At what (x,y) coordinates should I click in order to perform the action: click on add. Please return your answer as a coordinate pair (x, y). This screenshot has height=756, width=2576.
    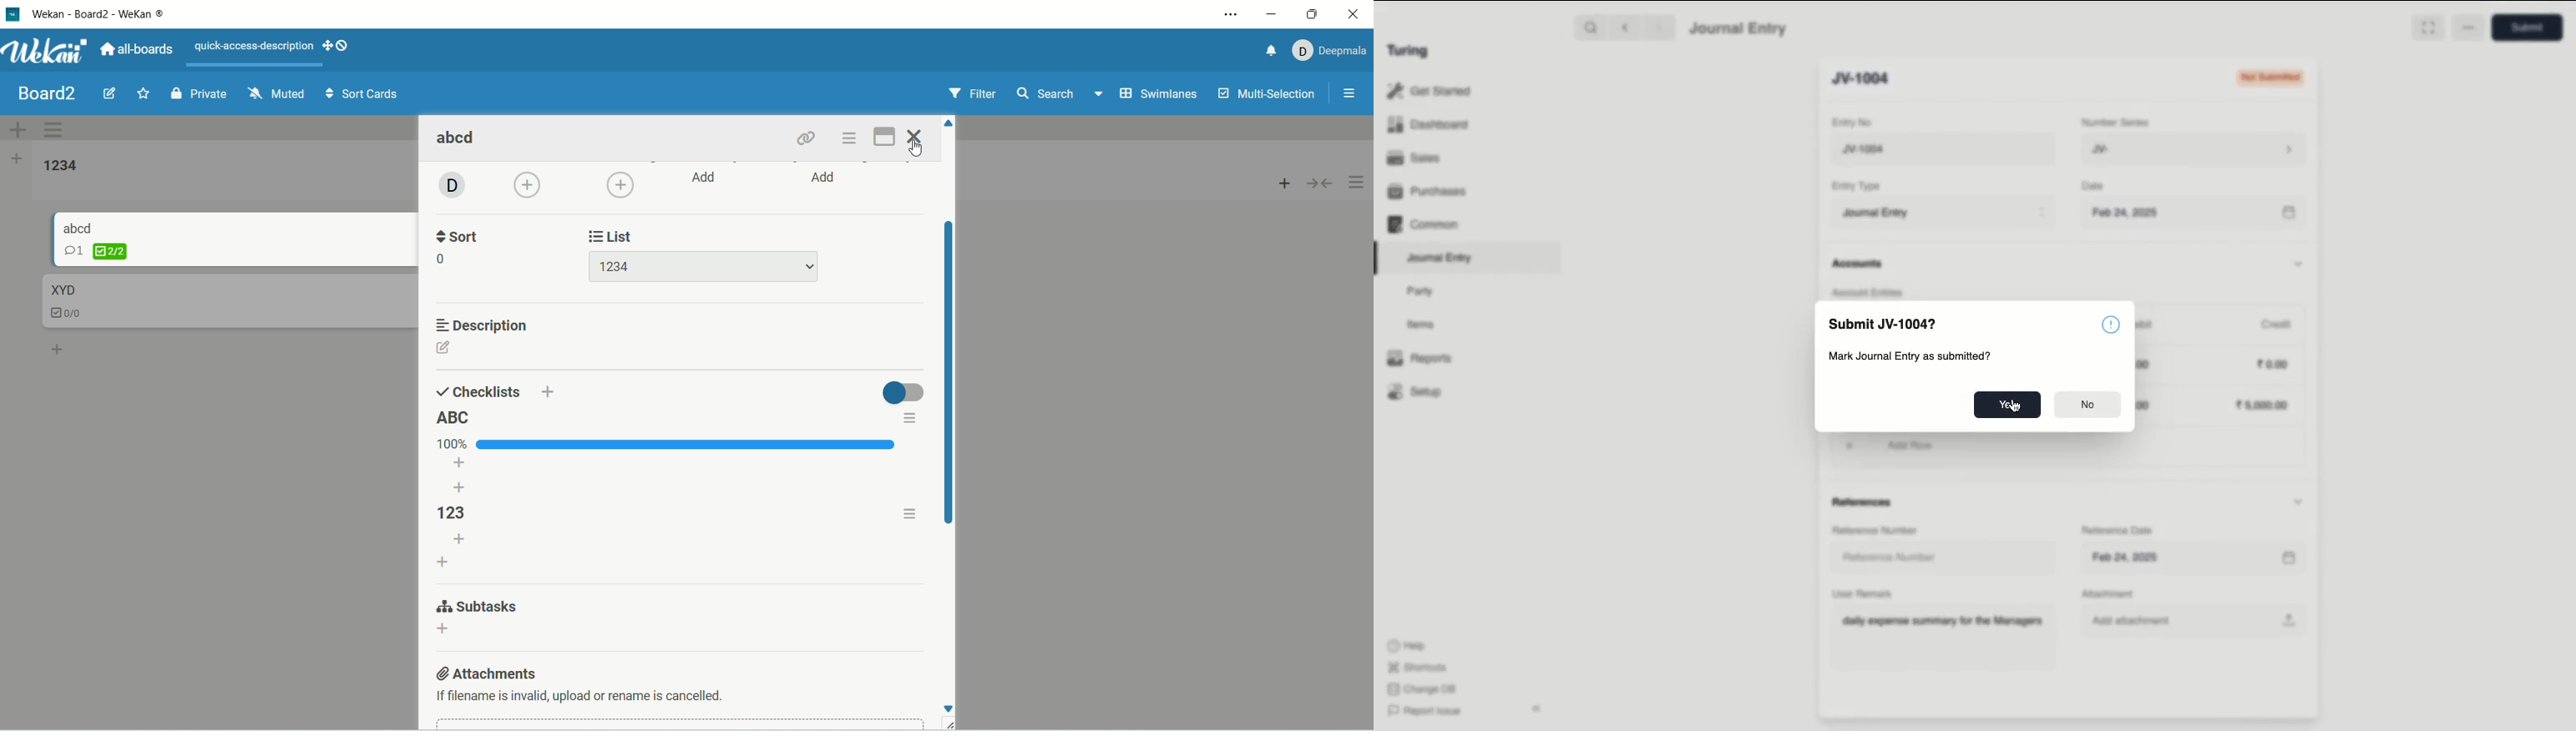
    Looking at the image, I should click on (459, 485).